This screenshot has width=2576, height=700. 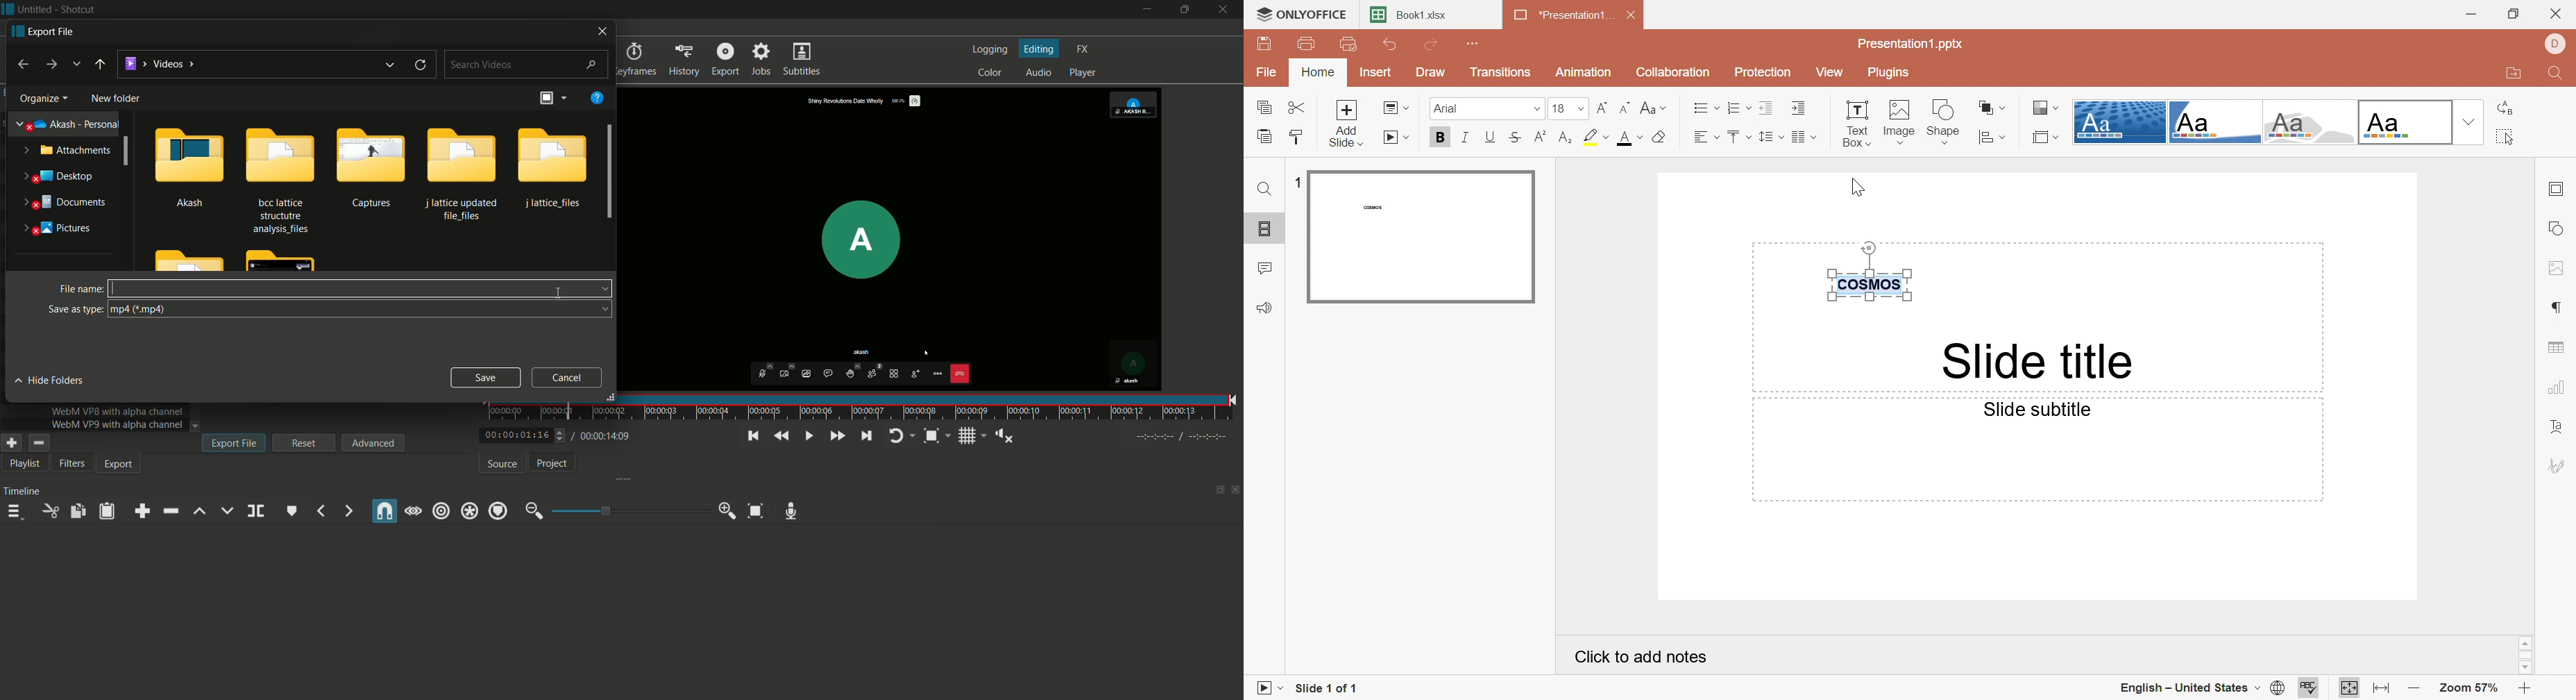 What do you see at coordinates (514, 435) in the screenshot?
I see `current time` at bounding box center [514, 435].